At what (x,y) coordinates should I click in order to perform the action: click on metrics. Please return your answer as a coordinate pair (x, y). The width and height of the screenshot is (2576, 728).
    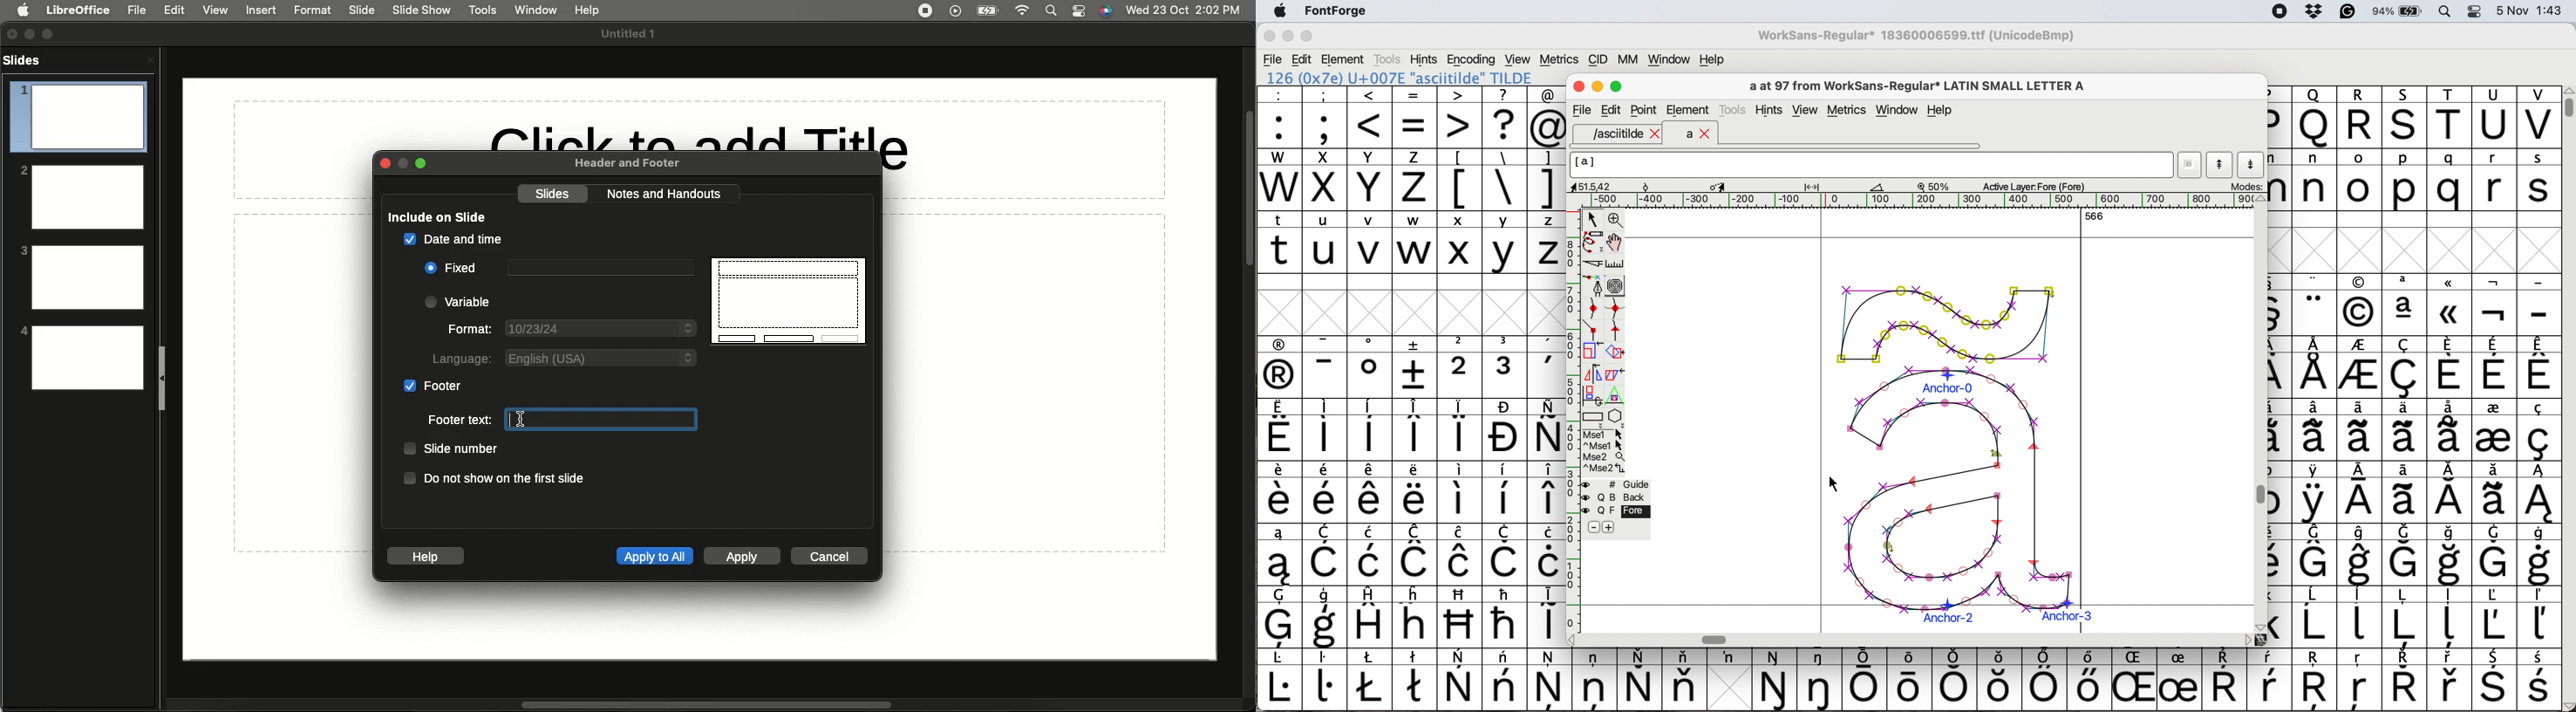
    Looking at the image, I should click on (1850, 111).